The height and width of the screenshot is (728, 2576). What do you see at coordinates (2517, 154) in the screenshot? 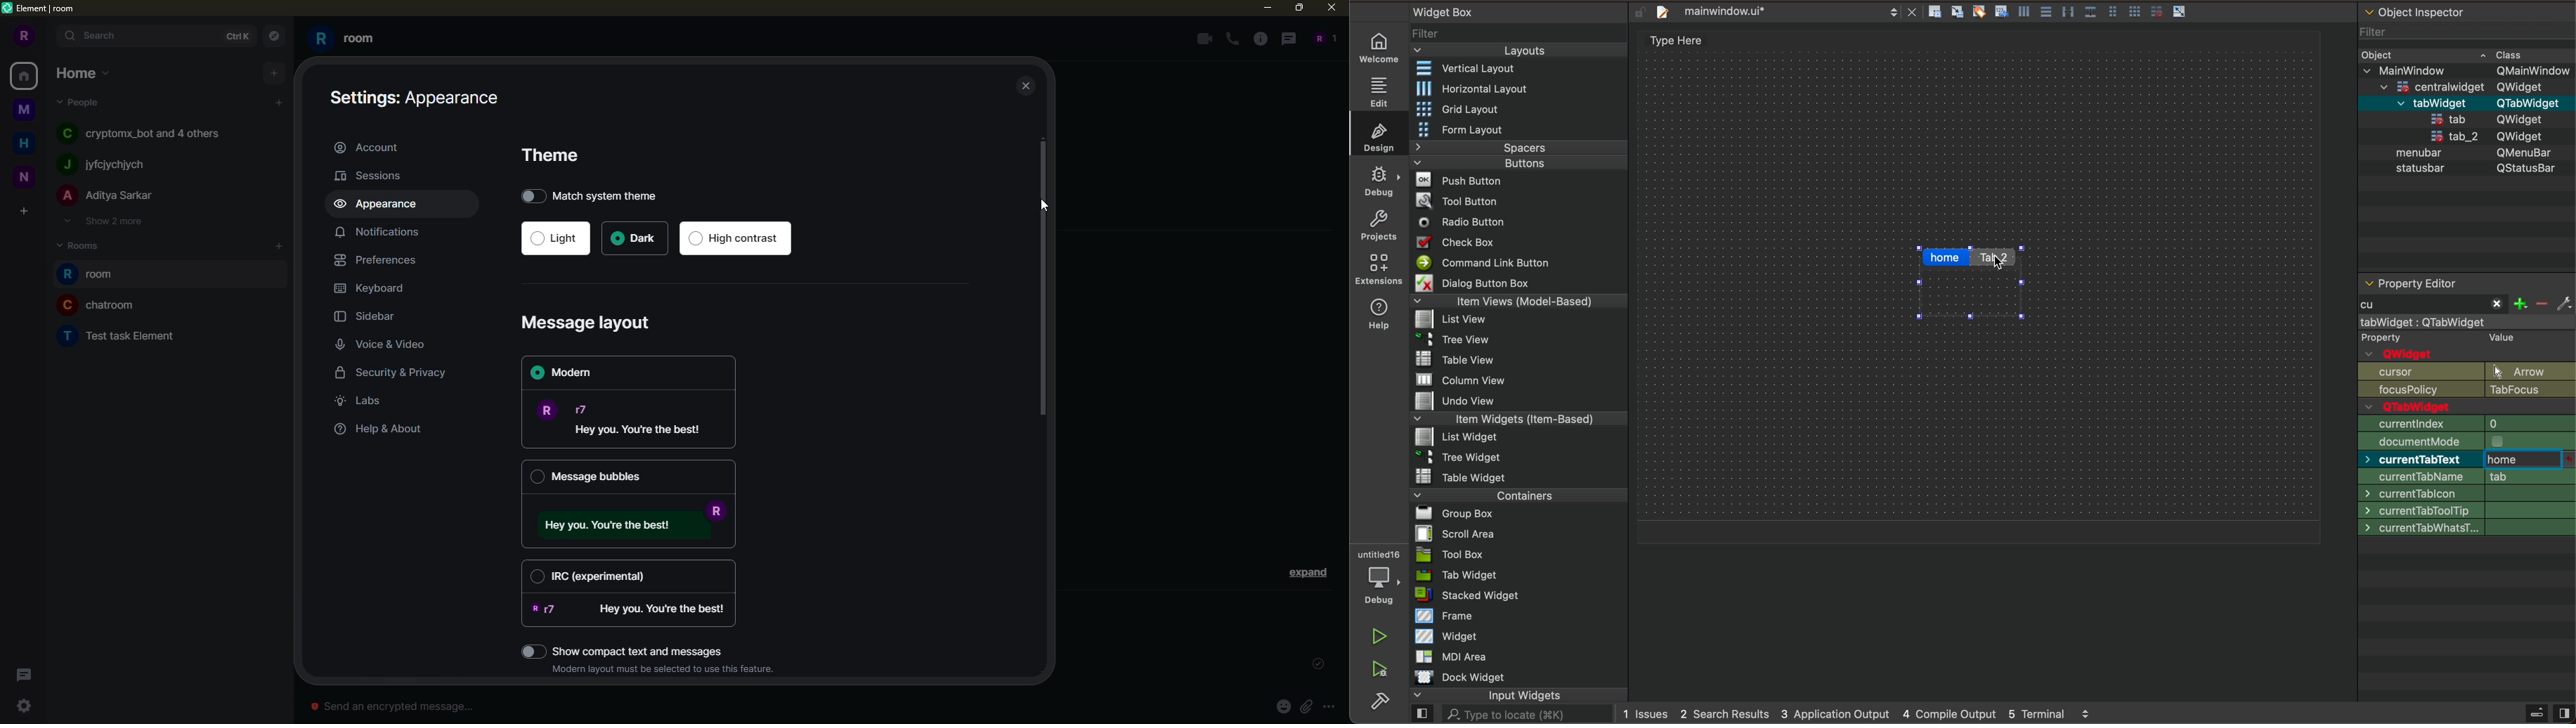
I see `QMenubar` at bounding box center [2517, 154].